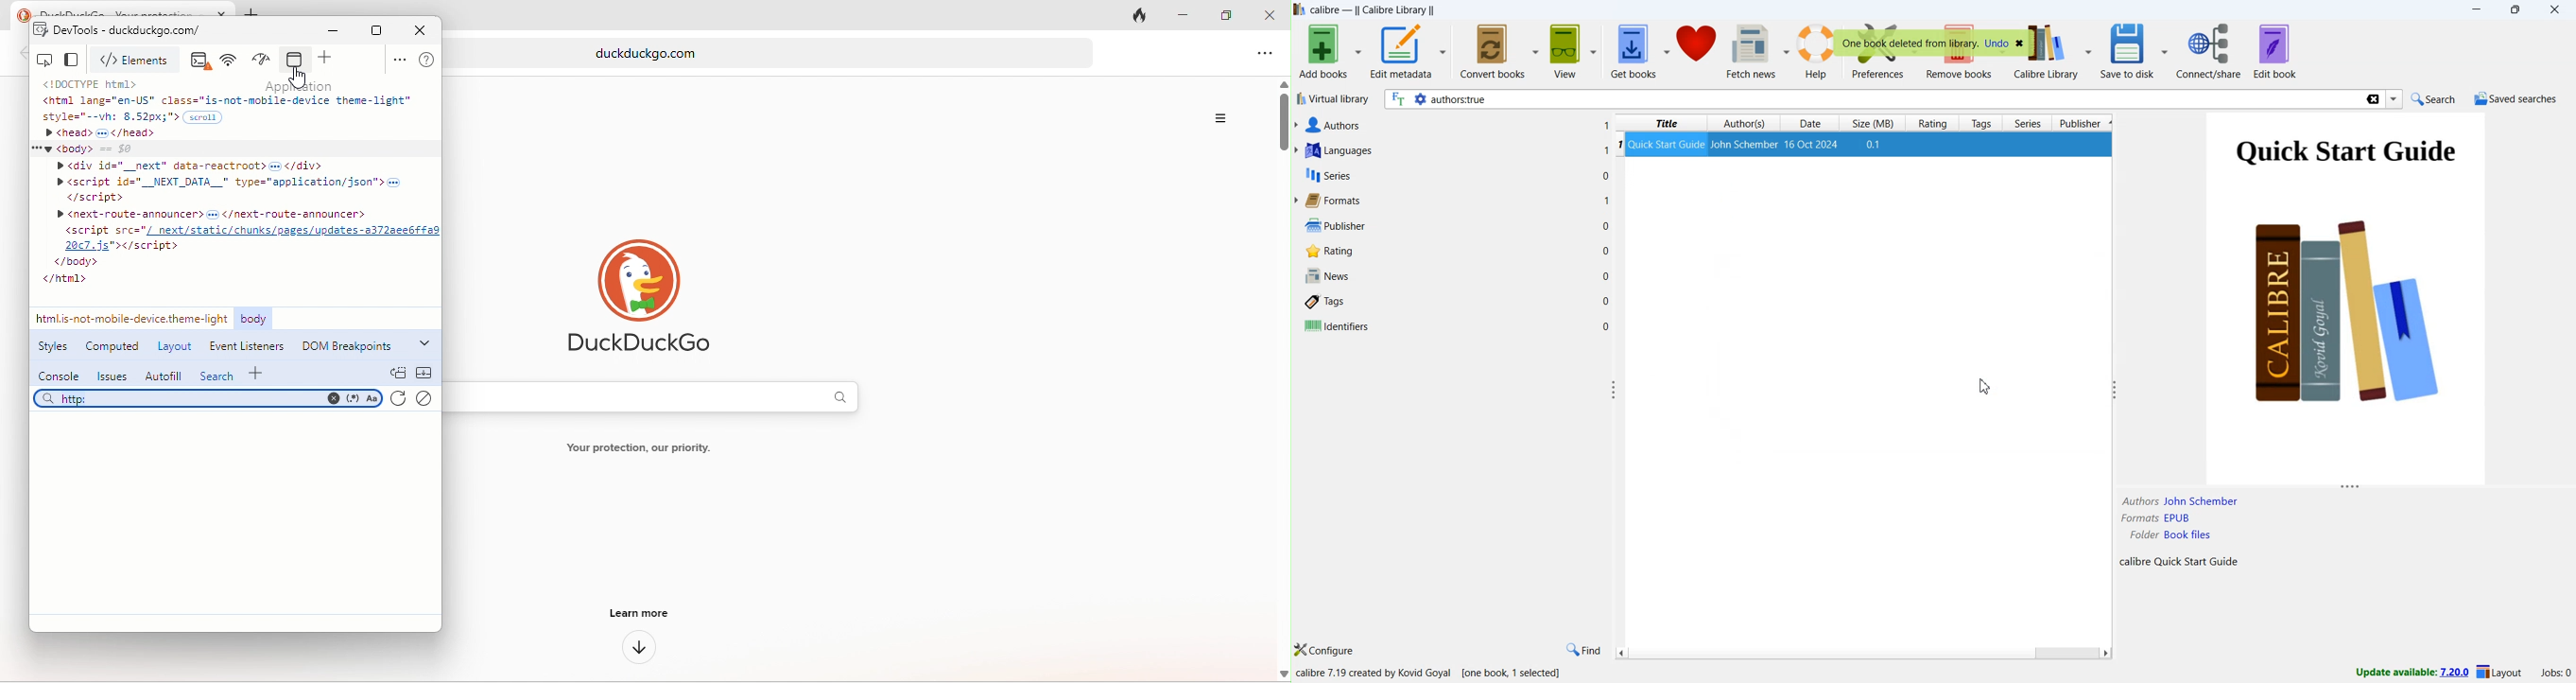 This screenshot has height=700, width=2576. What do you see at coordinates (1336, 327) in the screenshot?
I see `identifiers` at bounding box center [1336, 327].